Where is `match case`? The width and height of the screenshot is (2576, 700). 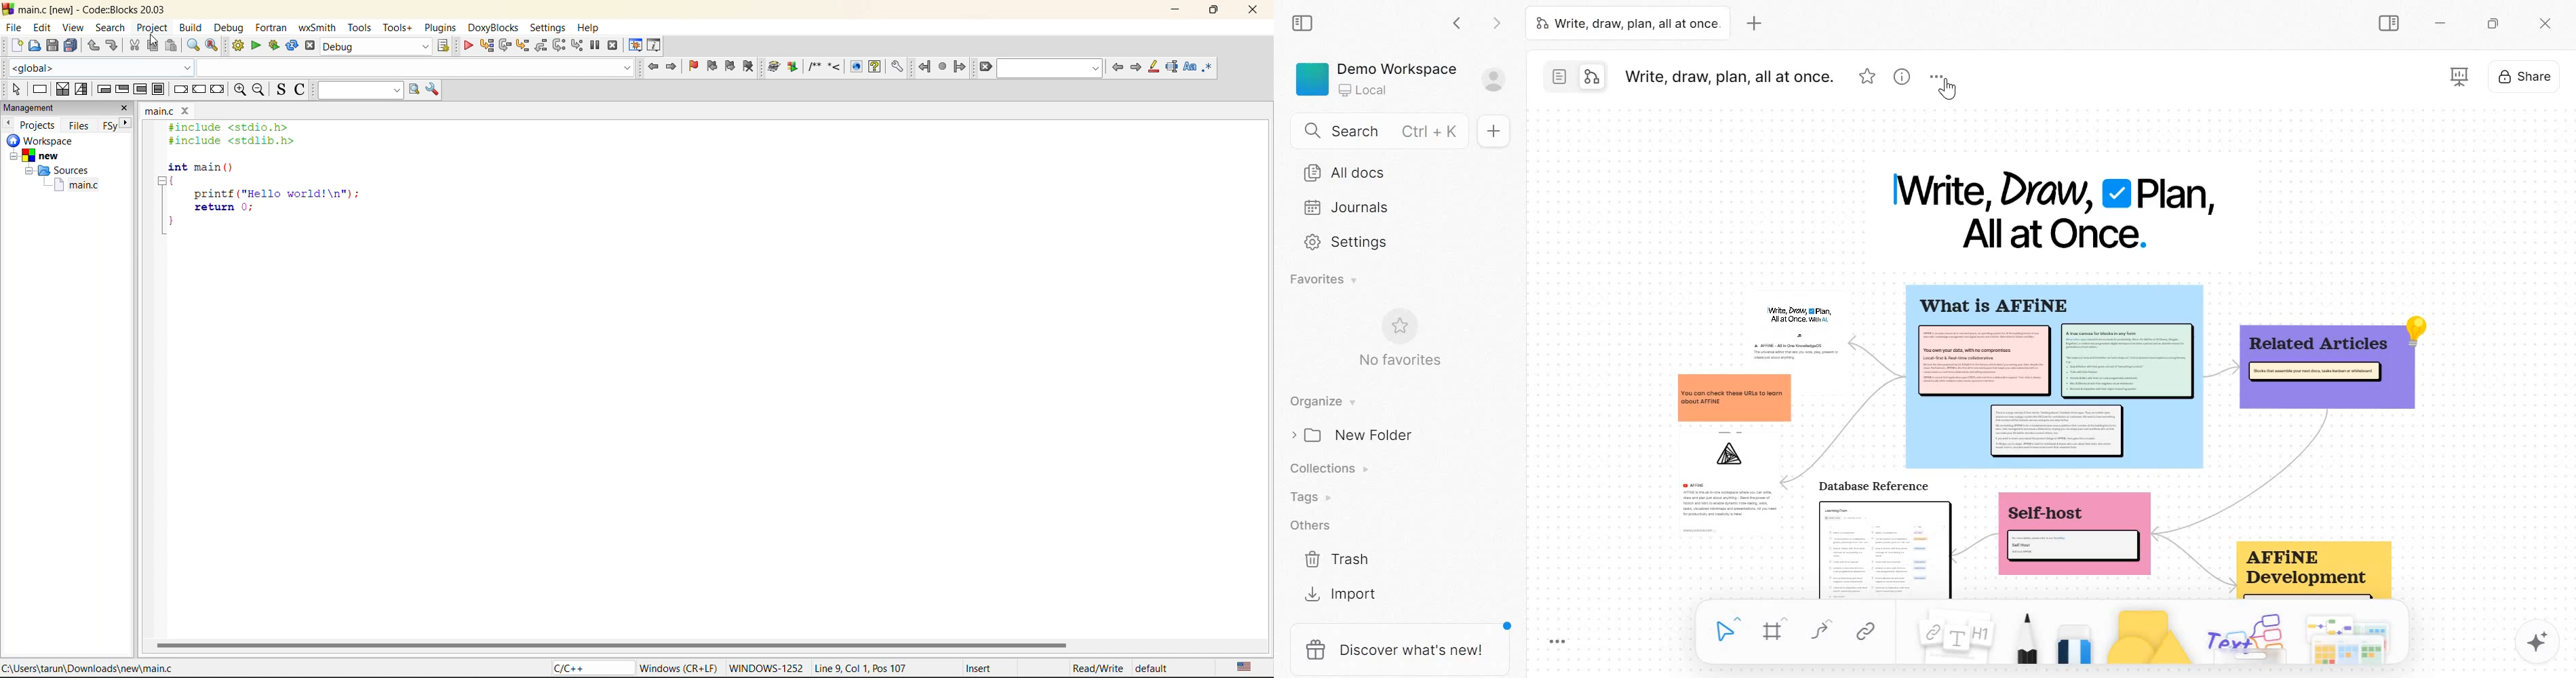 match case is located at coordinates (1191, 67).